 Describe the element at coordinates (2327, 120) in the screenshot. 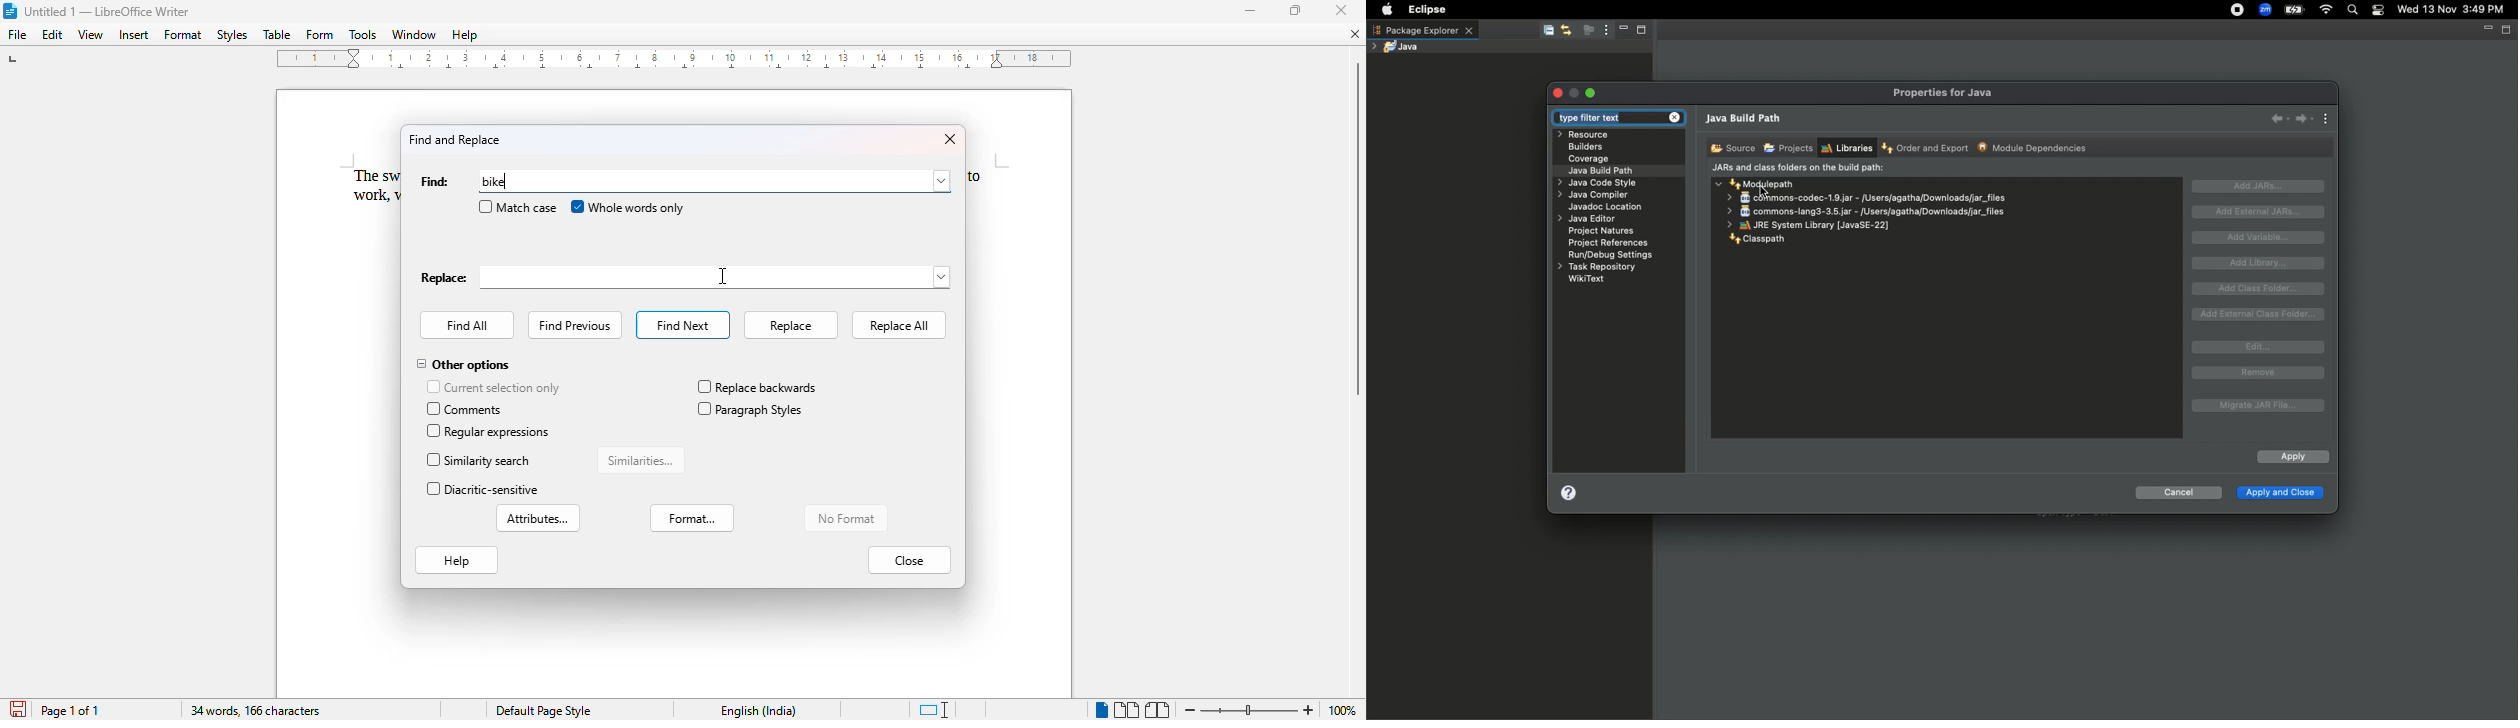

I see `View menu` at that location.